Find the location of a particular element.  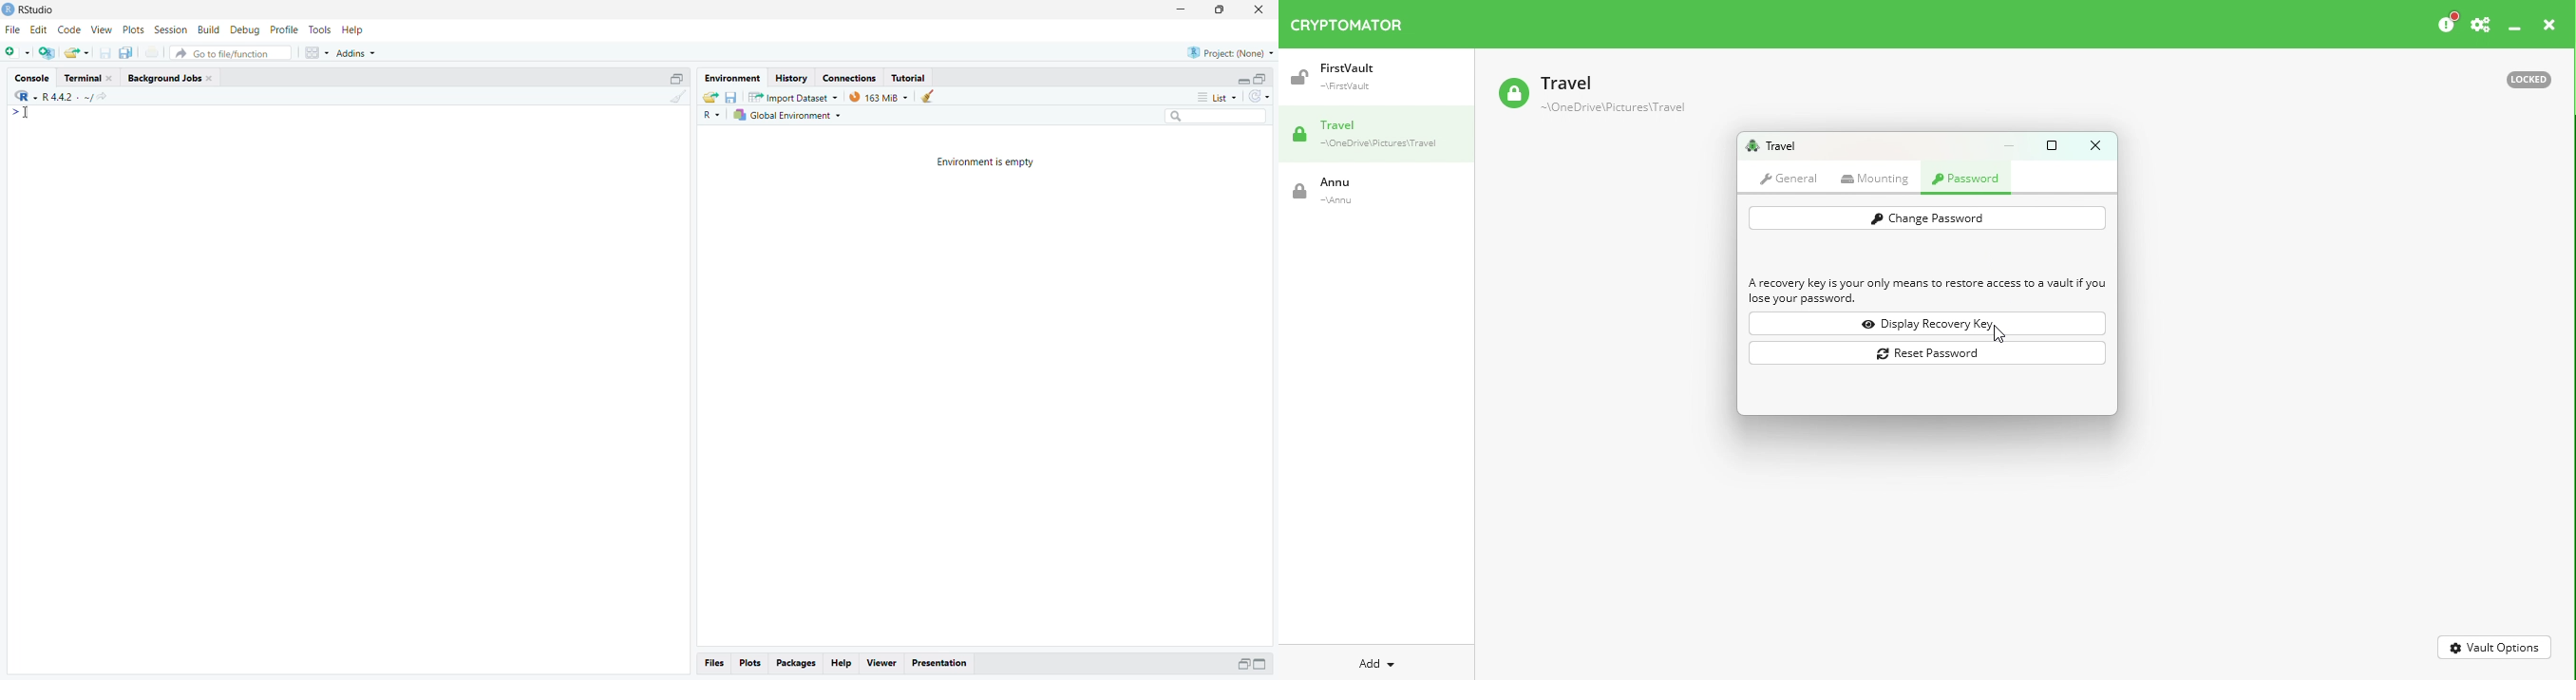

Project: (None) is located at coordinates (1231, 53).